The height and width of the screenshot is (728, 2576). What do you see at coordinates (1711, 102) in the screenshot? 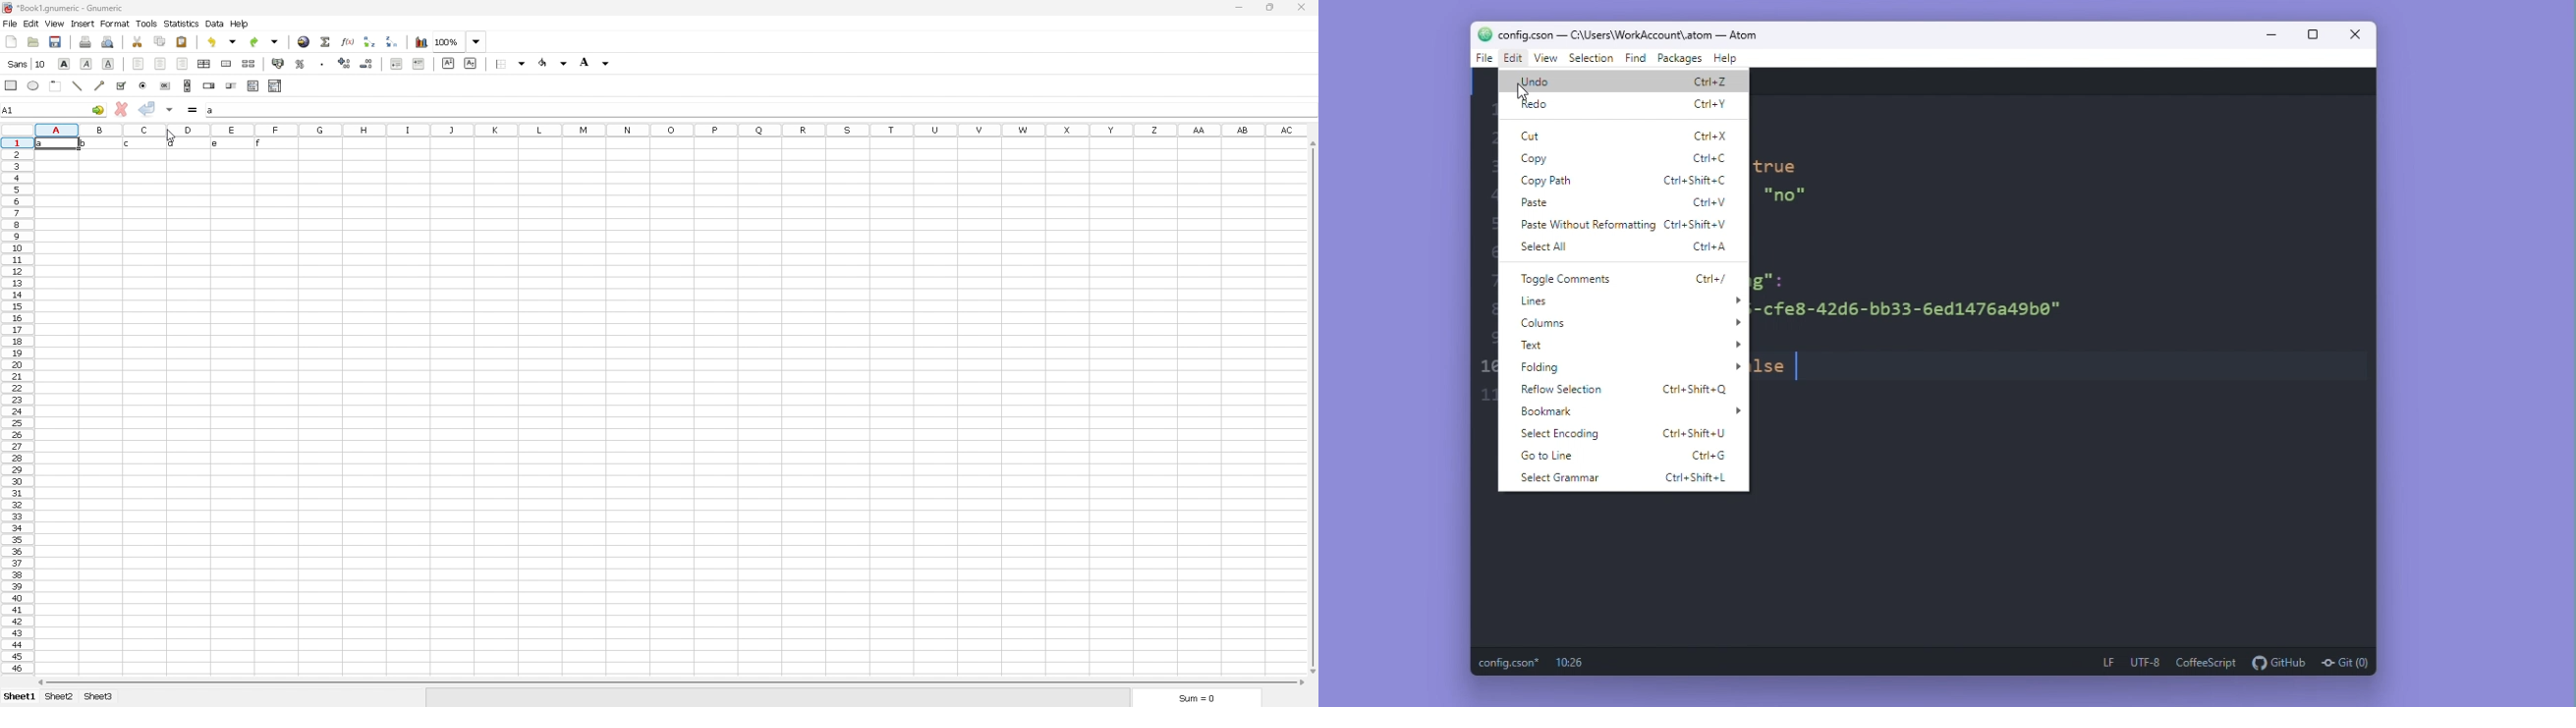
I see `ctrl+y` at bounding box center [1711, 102].